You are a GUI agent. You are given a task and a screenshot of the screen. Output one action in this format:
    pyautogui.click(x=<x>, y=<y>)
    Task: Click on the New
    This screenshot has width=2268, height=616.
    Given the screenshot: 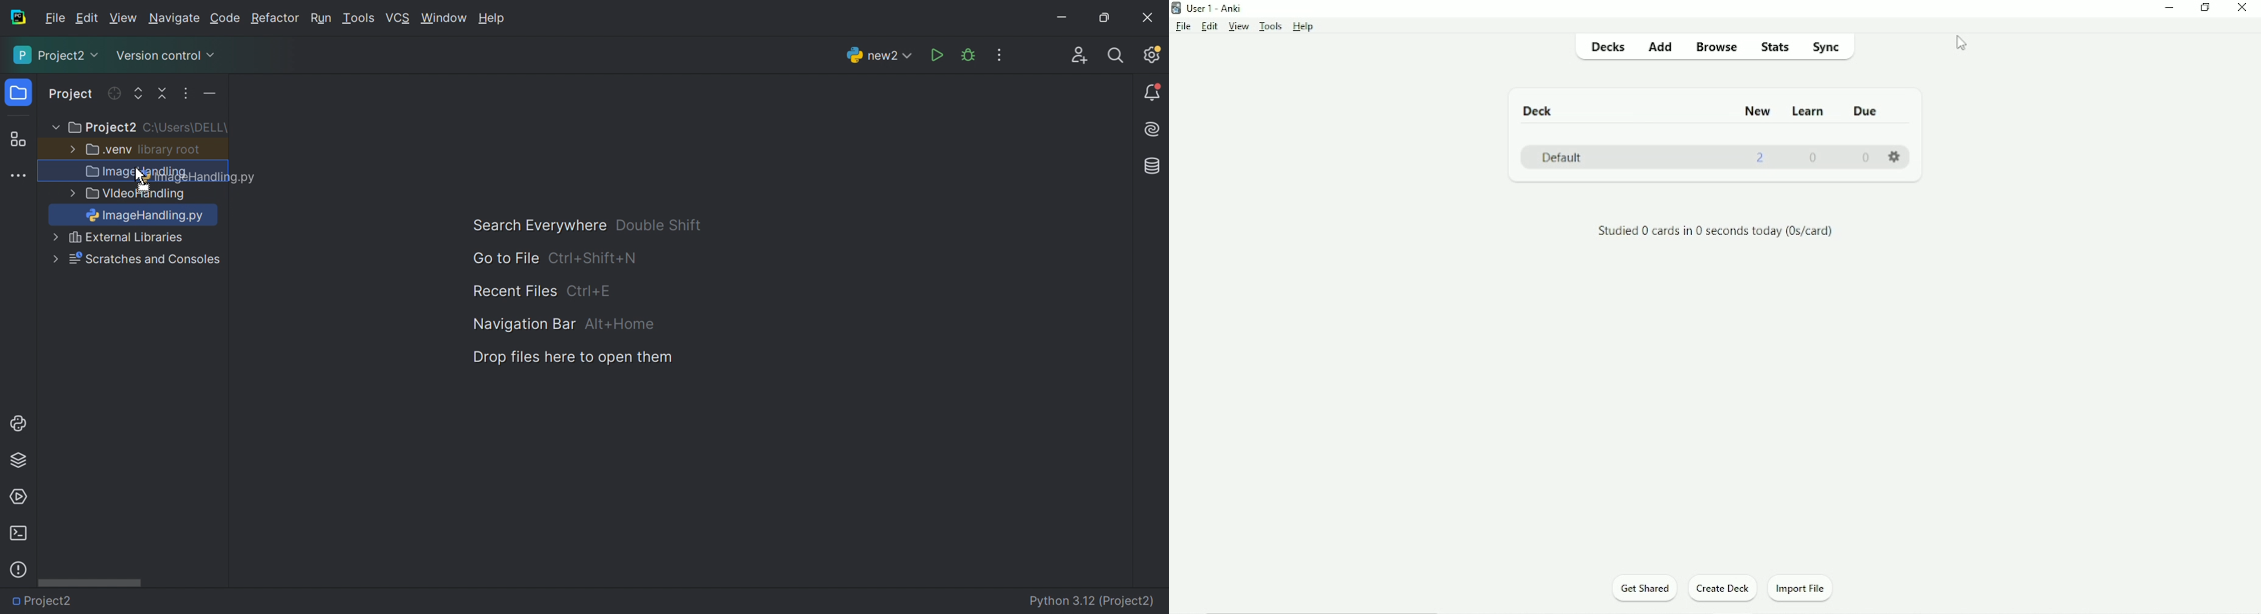 What is the action you would take?
    pyautogui.click(x=1758, y=110)
    